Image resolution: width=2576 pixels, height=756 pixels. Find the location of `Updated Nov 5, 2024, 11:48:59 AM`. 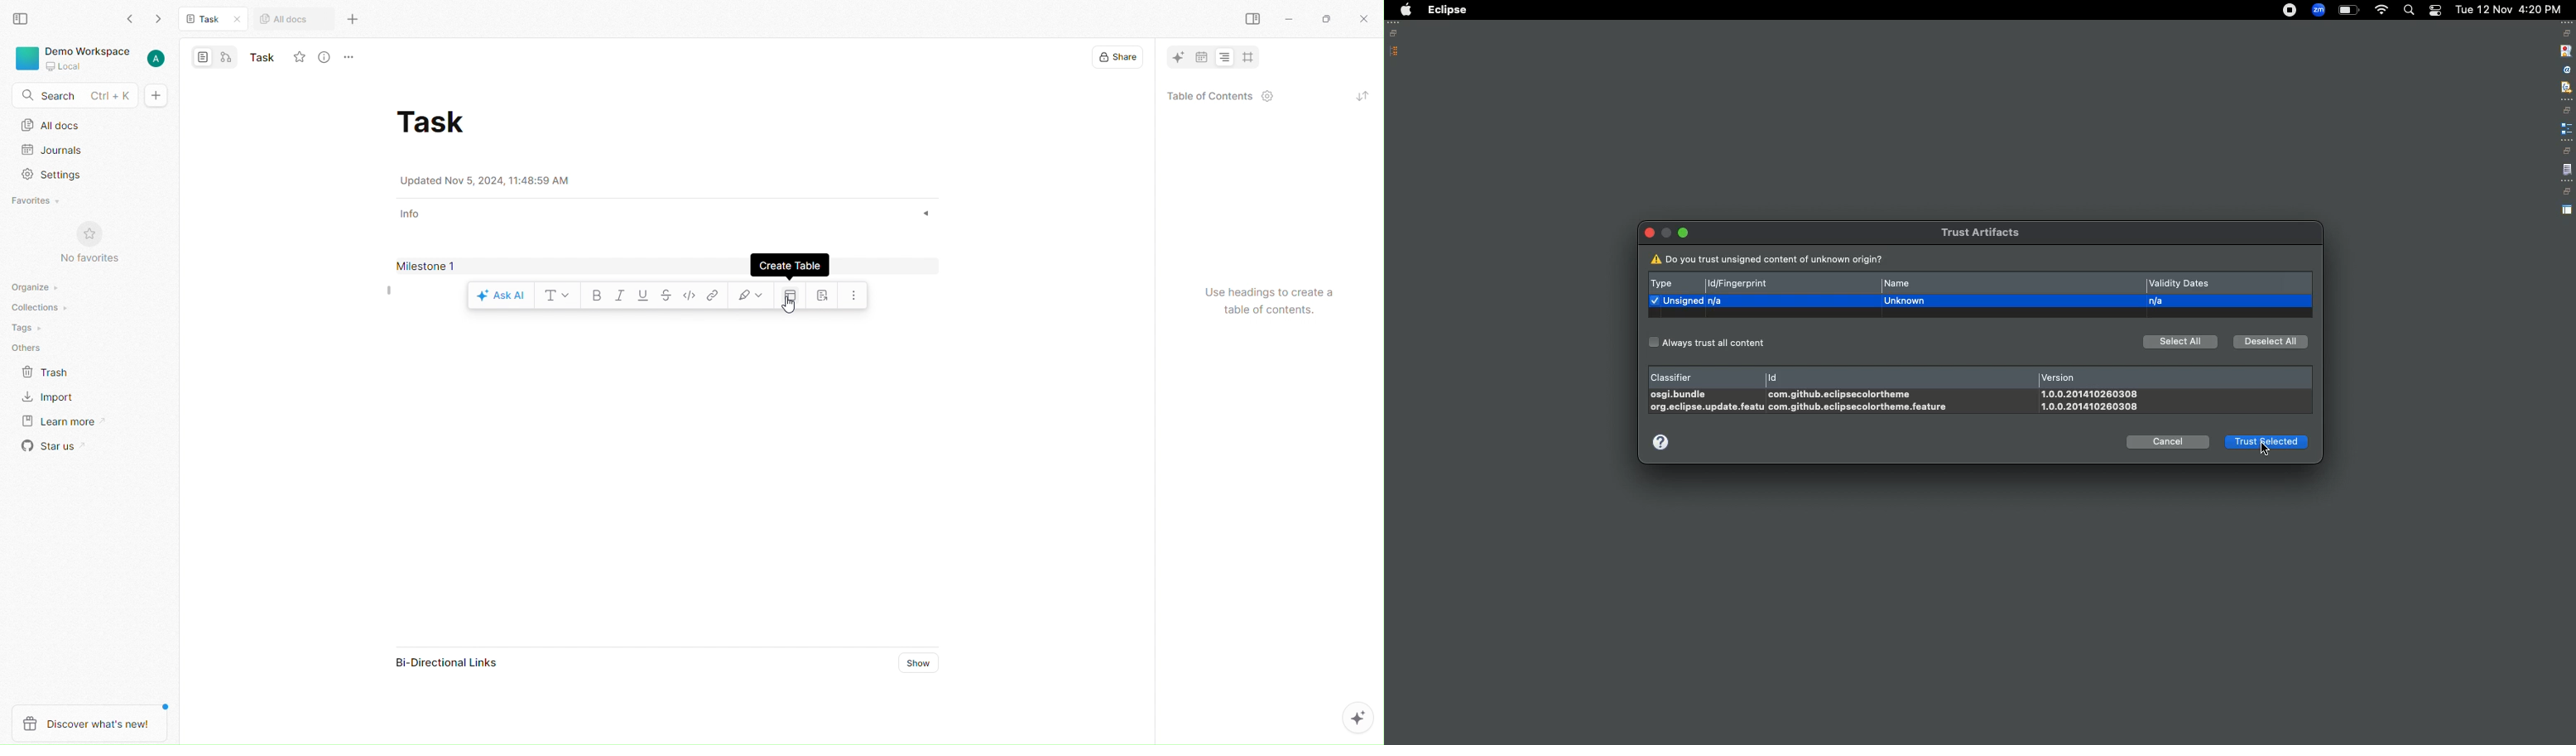

Updated Nov 5, 2024, 11:48:59 AM is located at coordinates (494, 180).